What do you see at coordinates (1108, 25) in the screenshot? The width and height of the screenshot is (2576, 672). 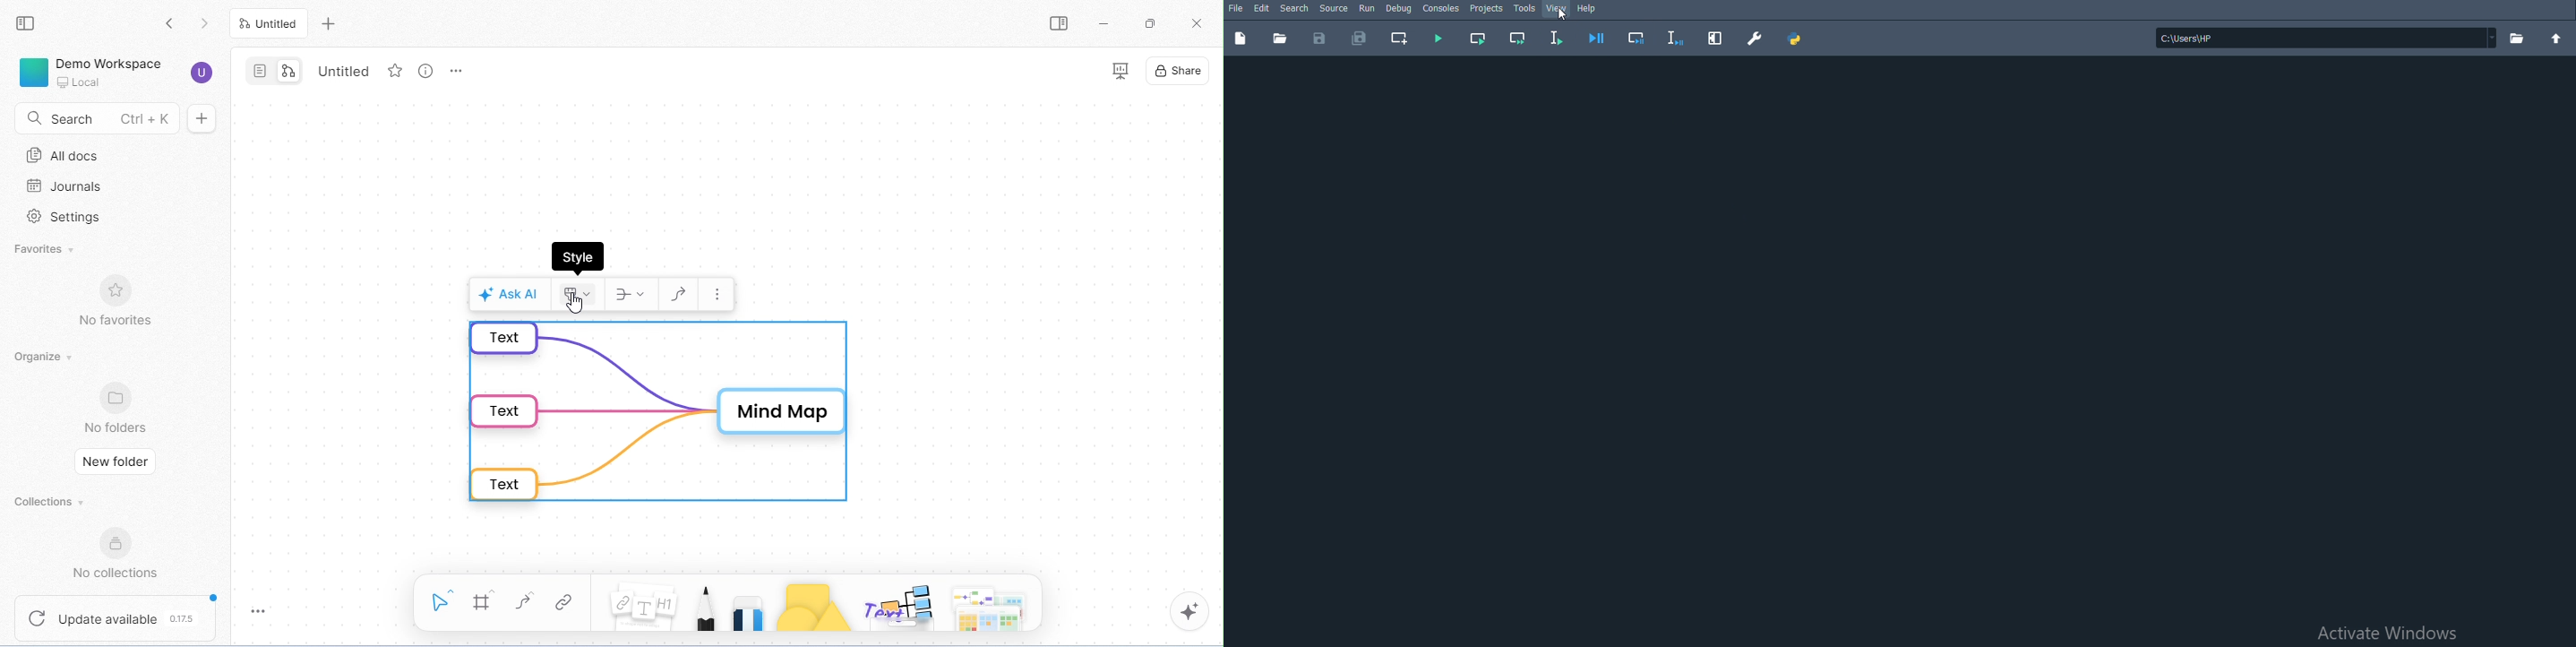 I see `minimize` at bounding box center [1108, 25].